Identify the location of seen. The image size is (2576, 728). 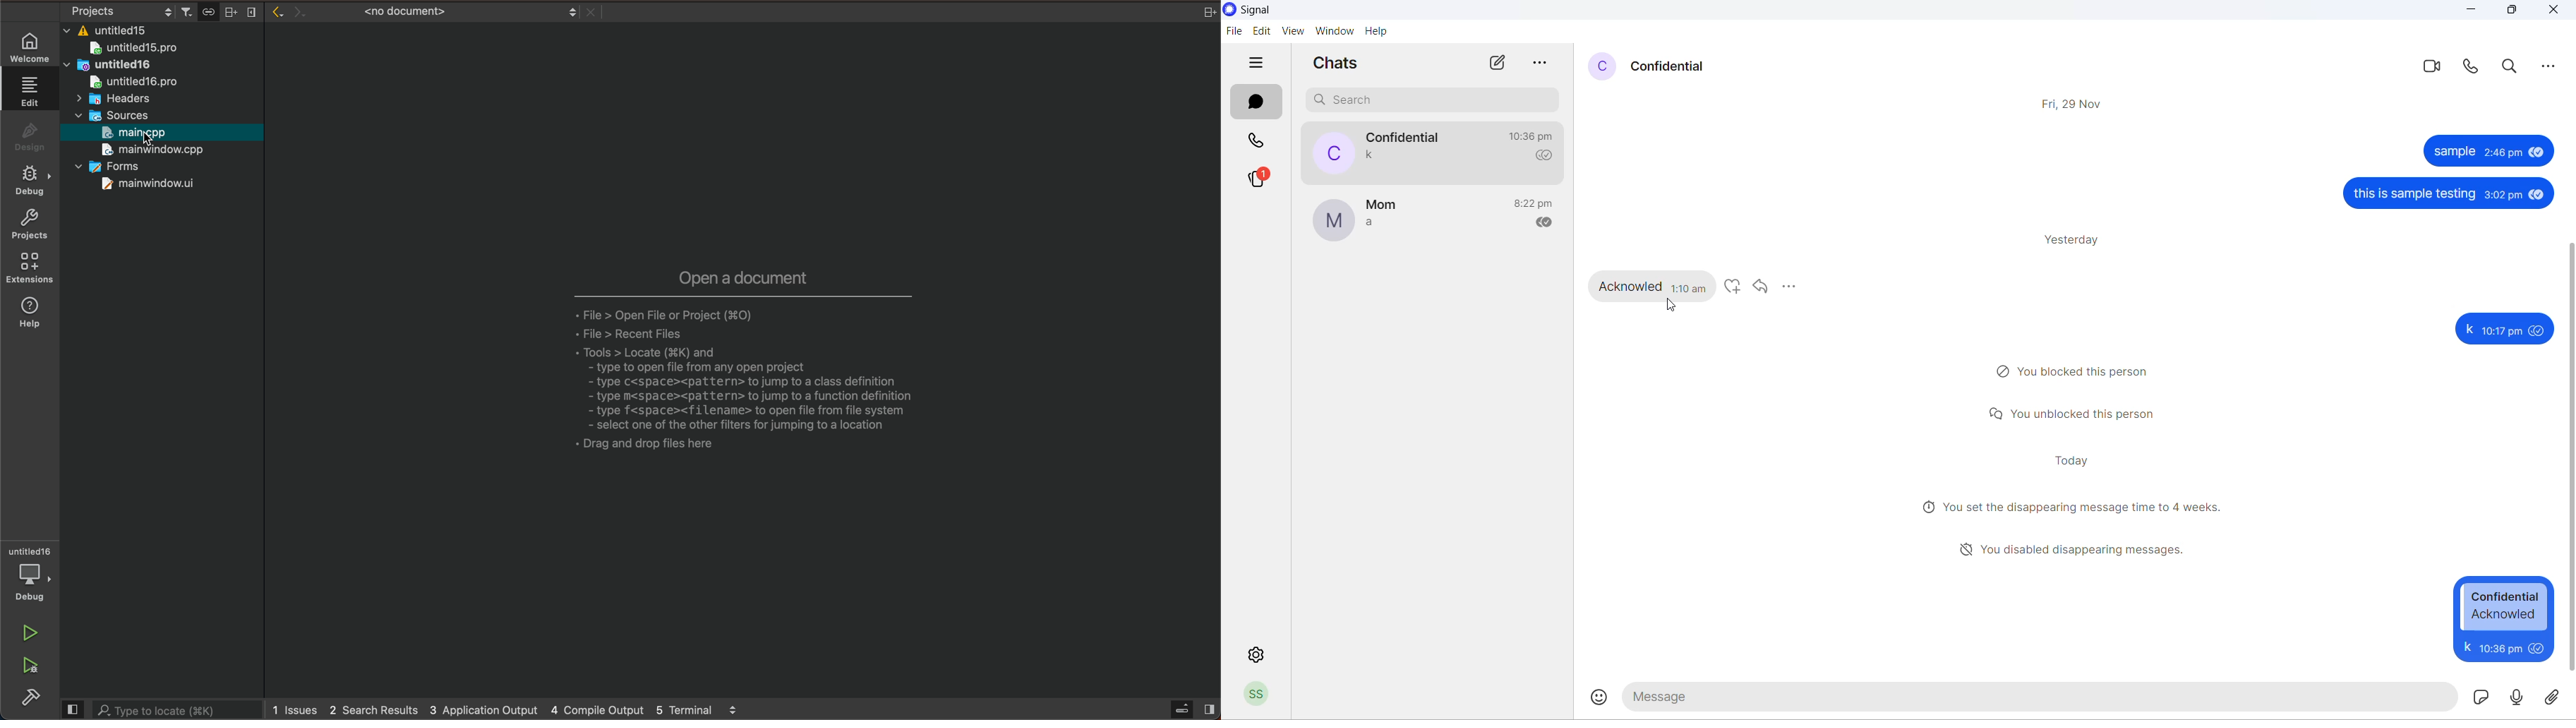
(2539, 330).